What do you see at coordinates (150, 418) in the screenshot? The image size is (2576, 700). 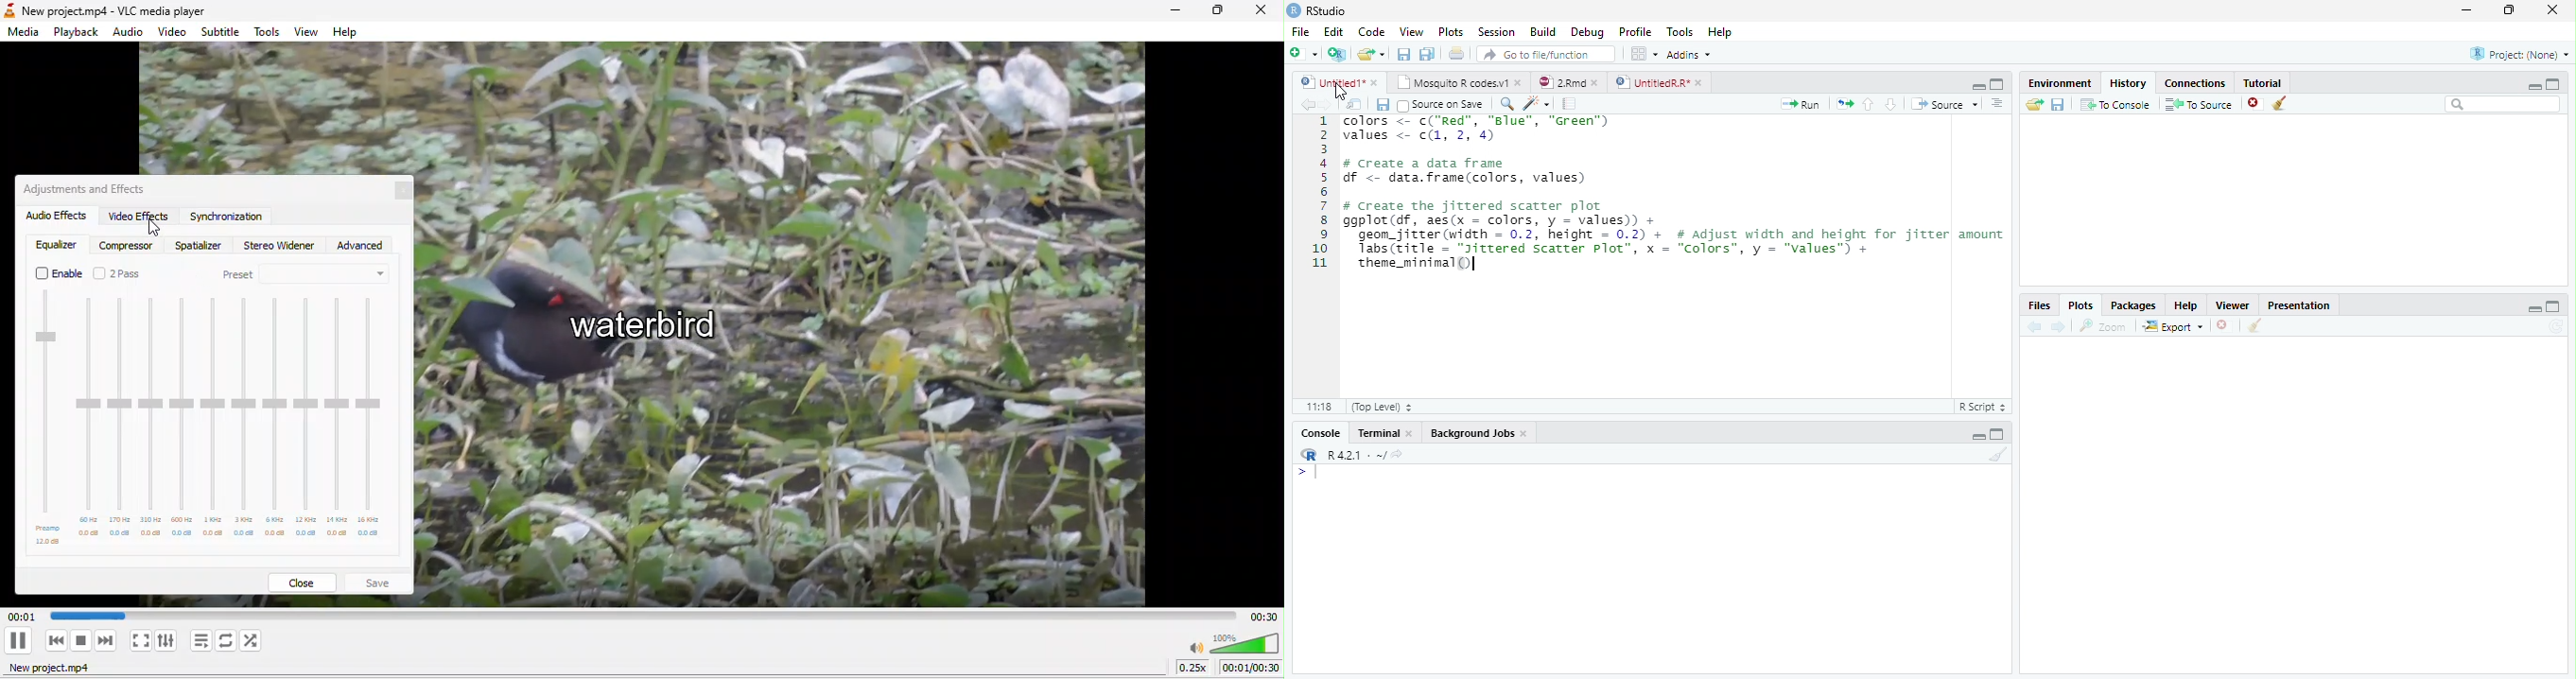 I see `310hz volume bar` at bounding box center [150, 418].